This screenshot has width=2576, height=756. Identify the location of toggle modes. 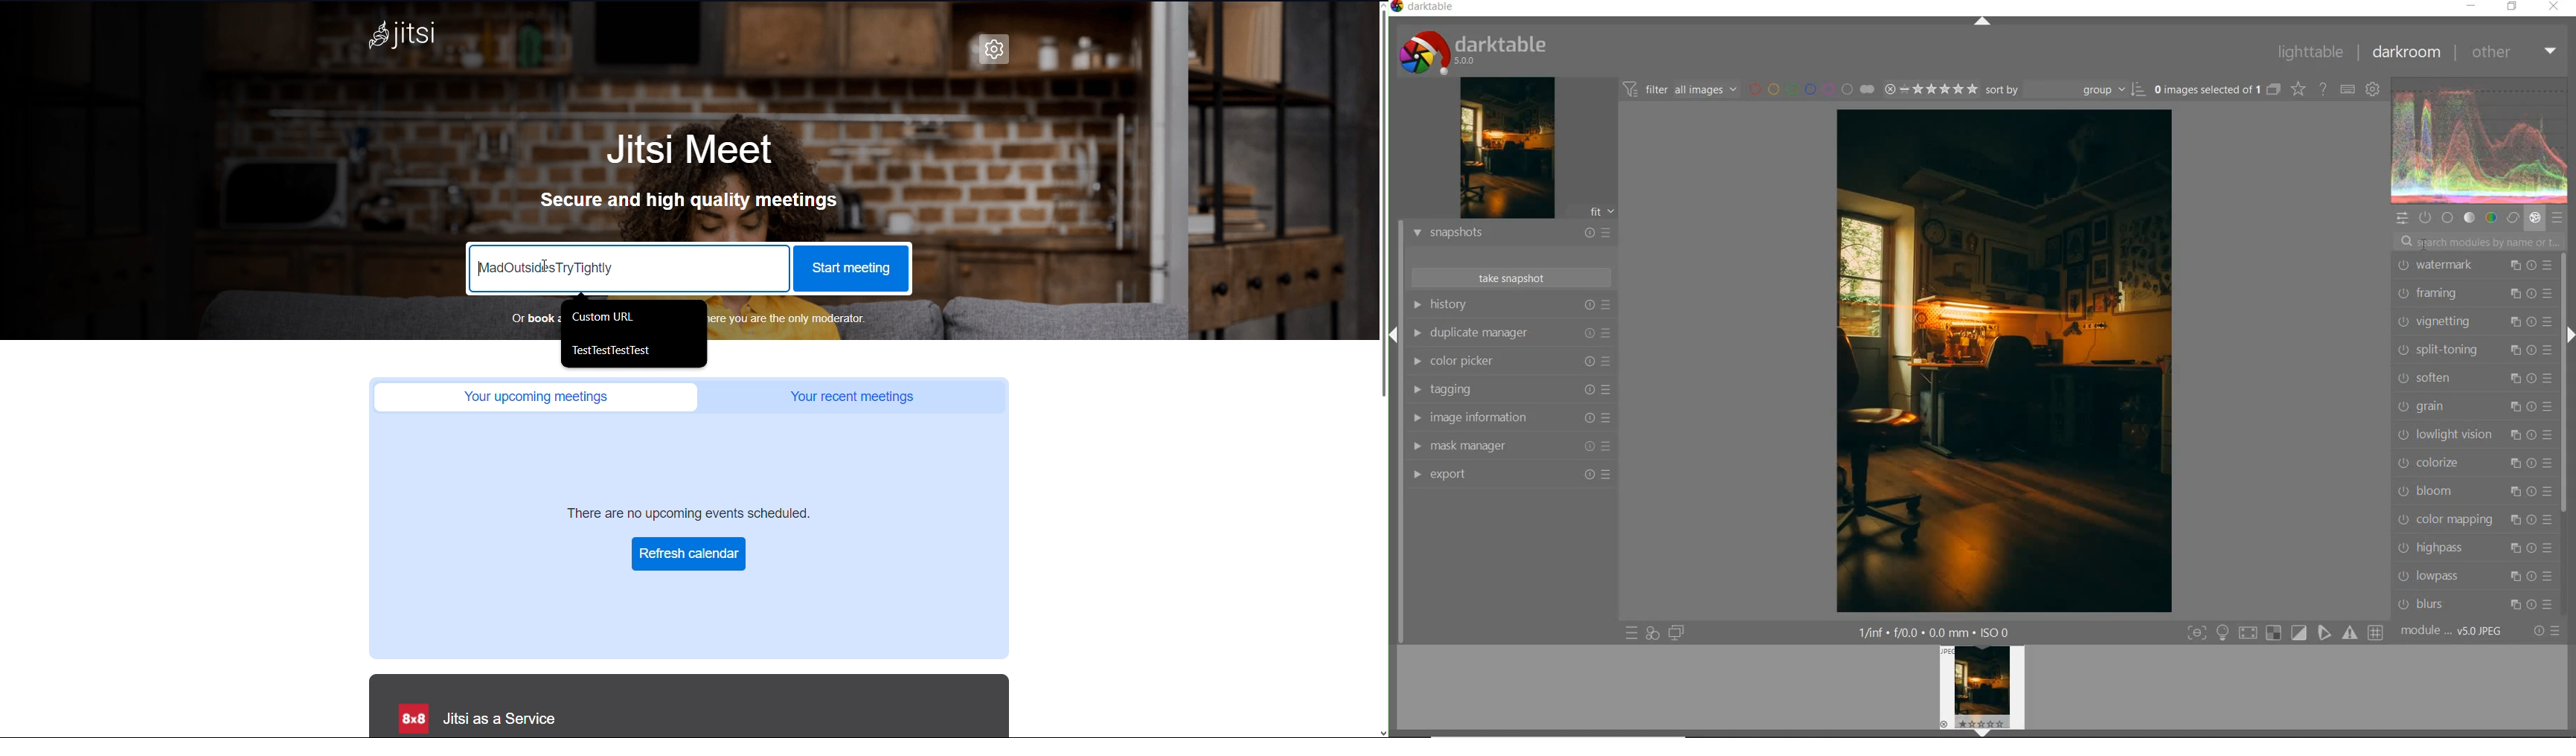
(2281, 632).